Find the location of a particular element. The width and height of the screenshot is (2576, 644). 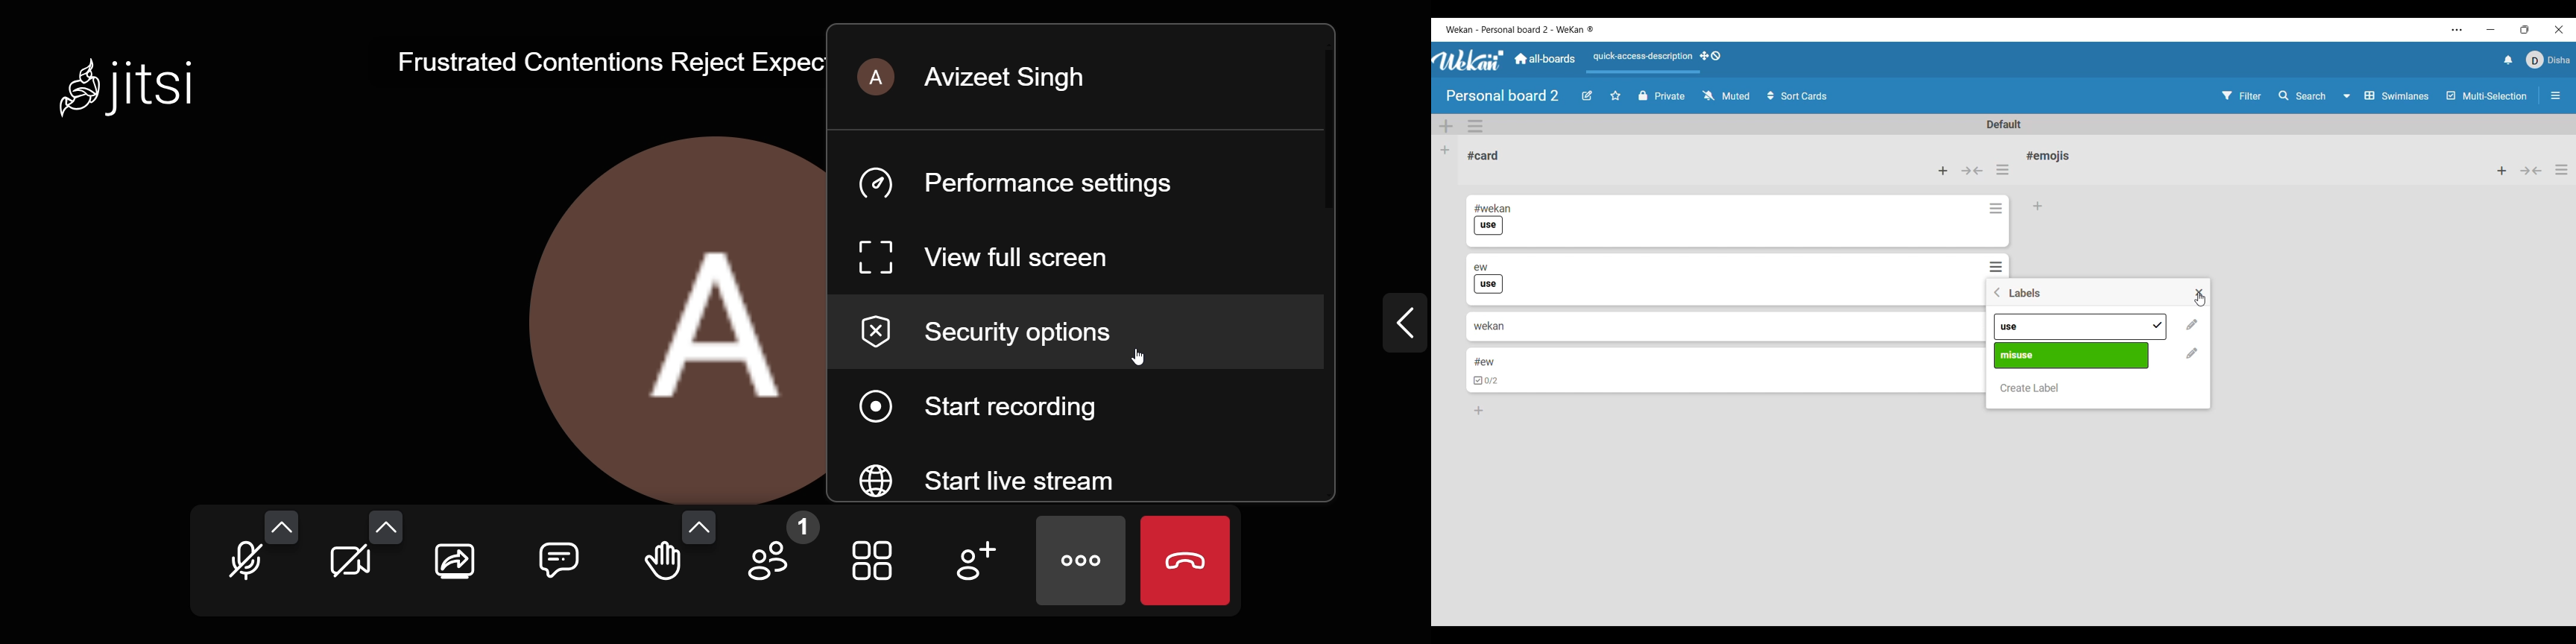

Privacy status of current board is located at coordinates (1662, 95).